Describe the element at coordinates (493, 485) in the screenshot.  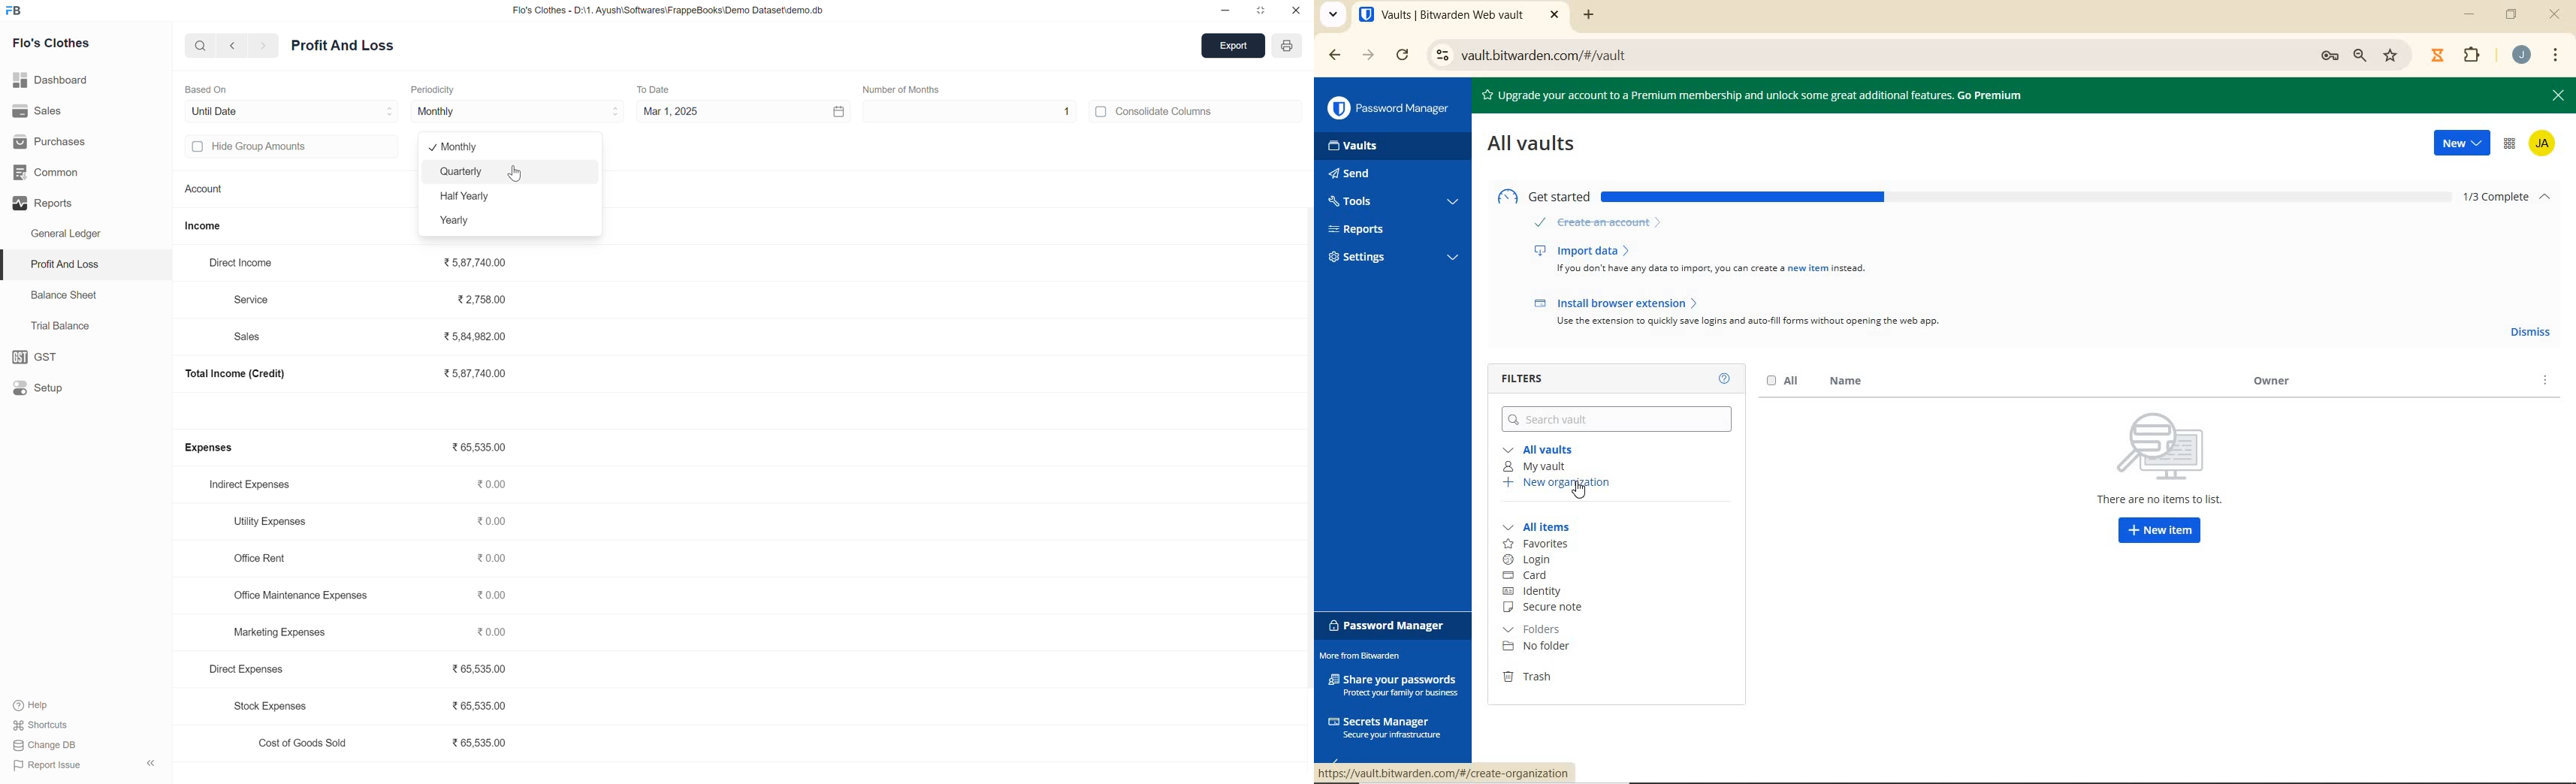
I see `₹0.00` at that location.